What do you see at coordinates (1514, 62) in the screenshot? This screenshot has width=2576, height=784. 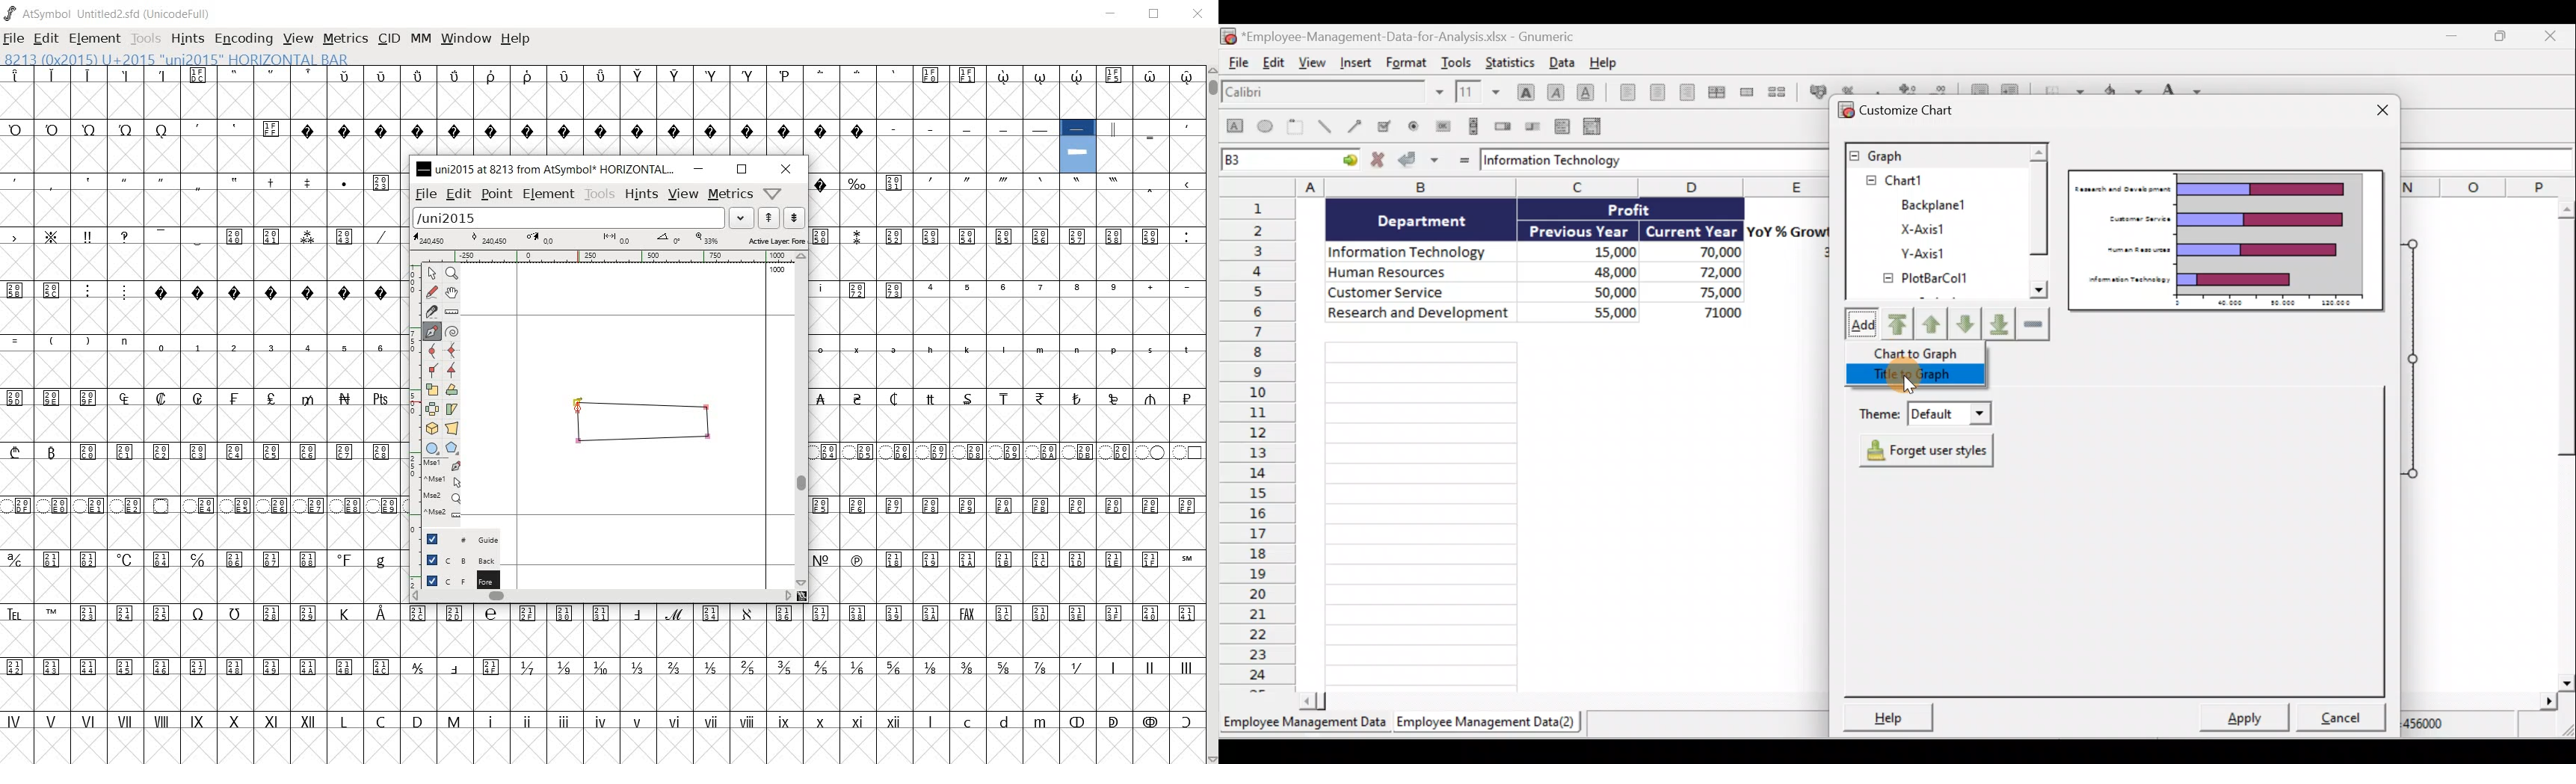 I see `Statistics` at bounding box center [1514, 62].